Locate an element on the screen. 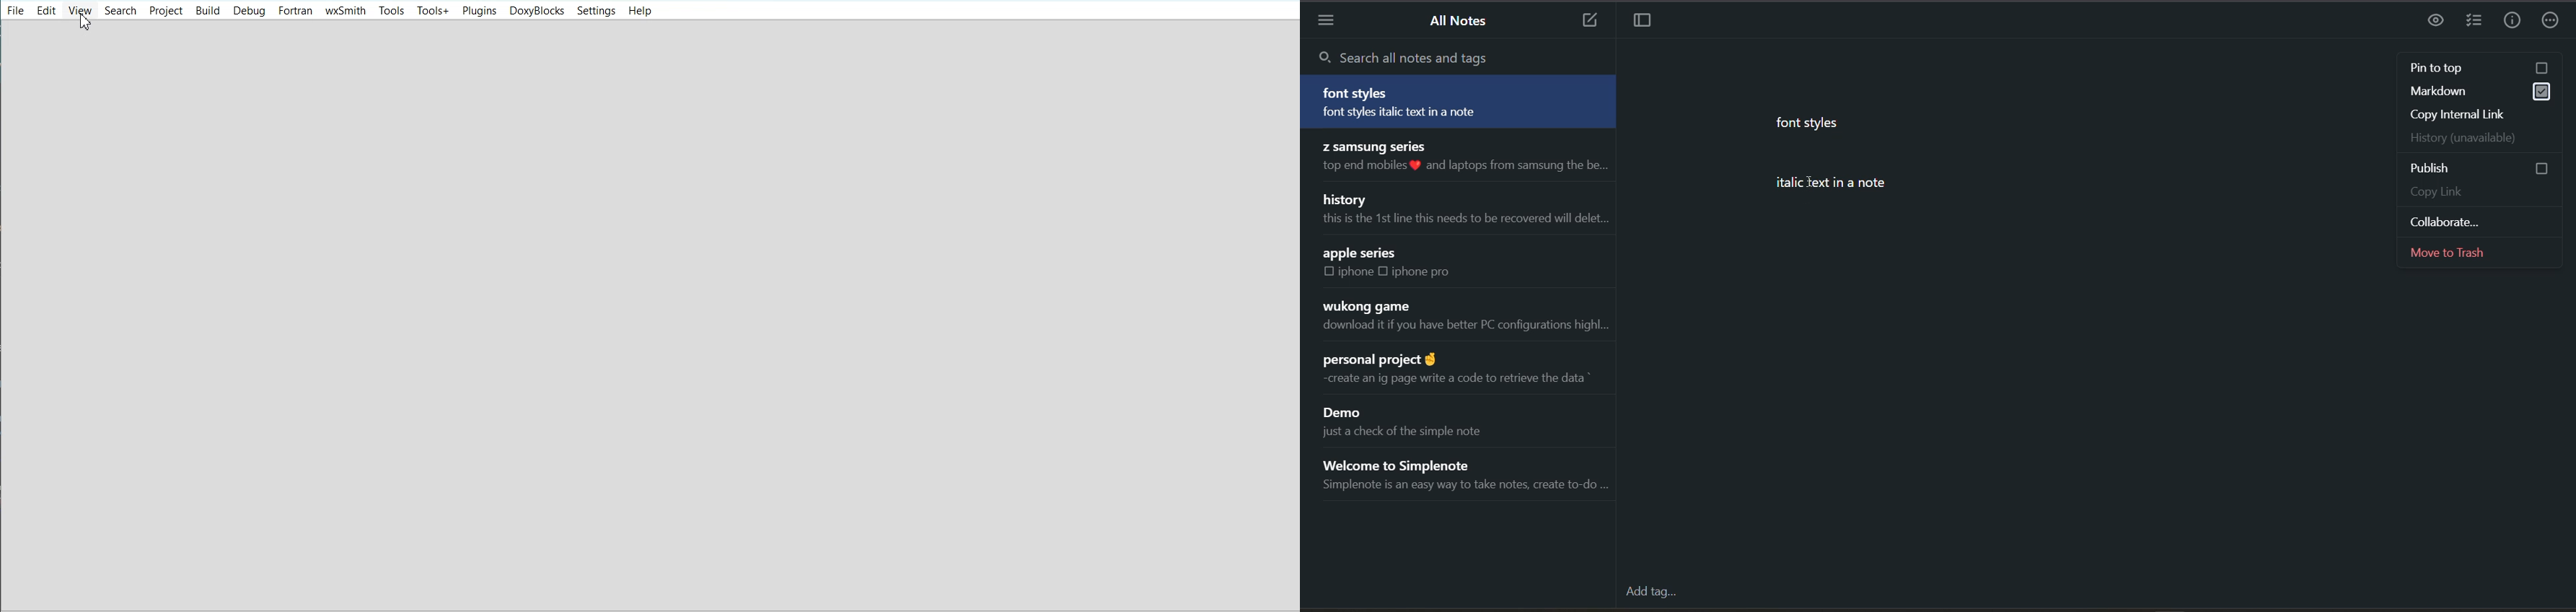 This screenshot has width=2576, height=616. Build is located at coordinates (207, 10).